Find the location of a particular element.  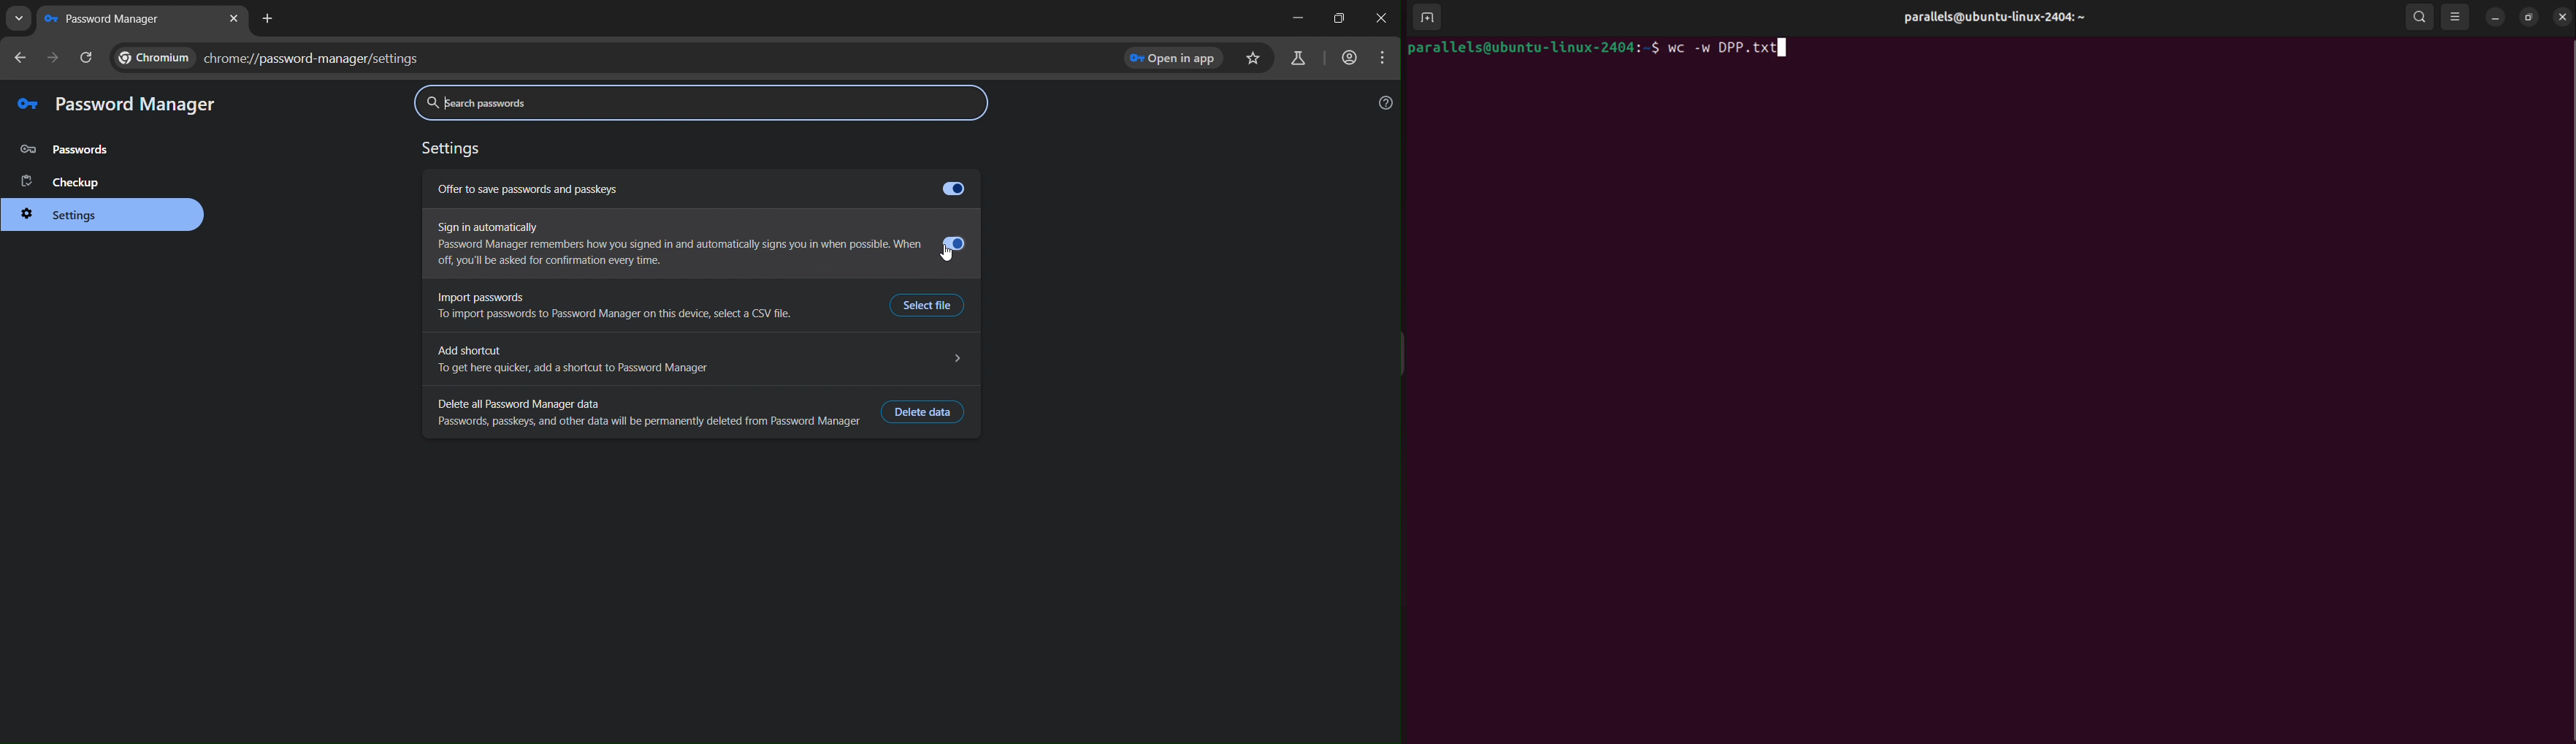

password is located at coordinates (72, 150).